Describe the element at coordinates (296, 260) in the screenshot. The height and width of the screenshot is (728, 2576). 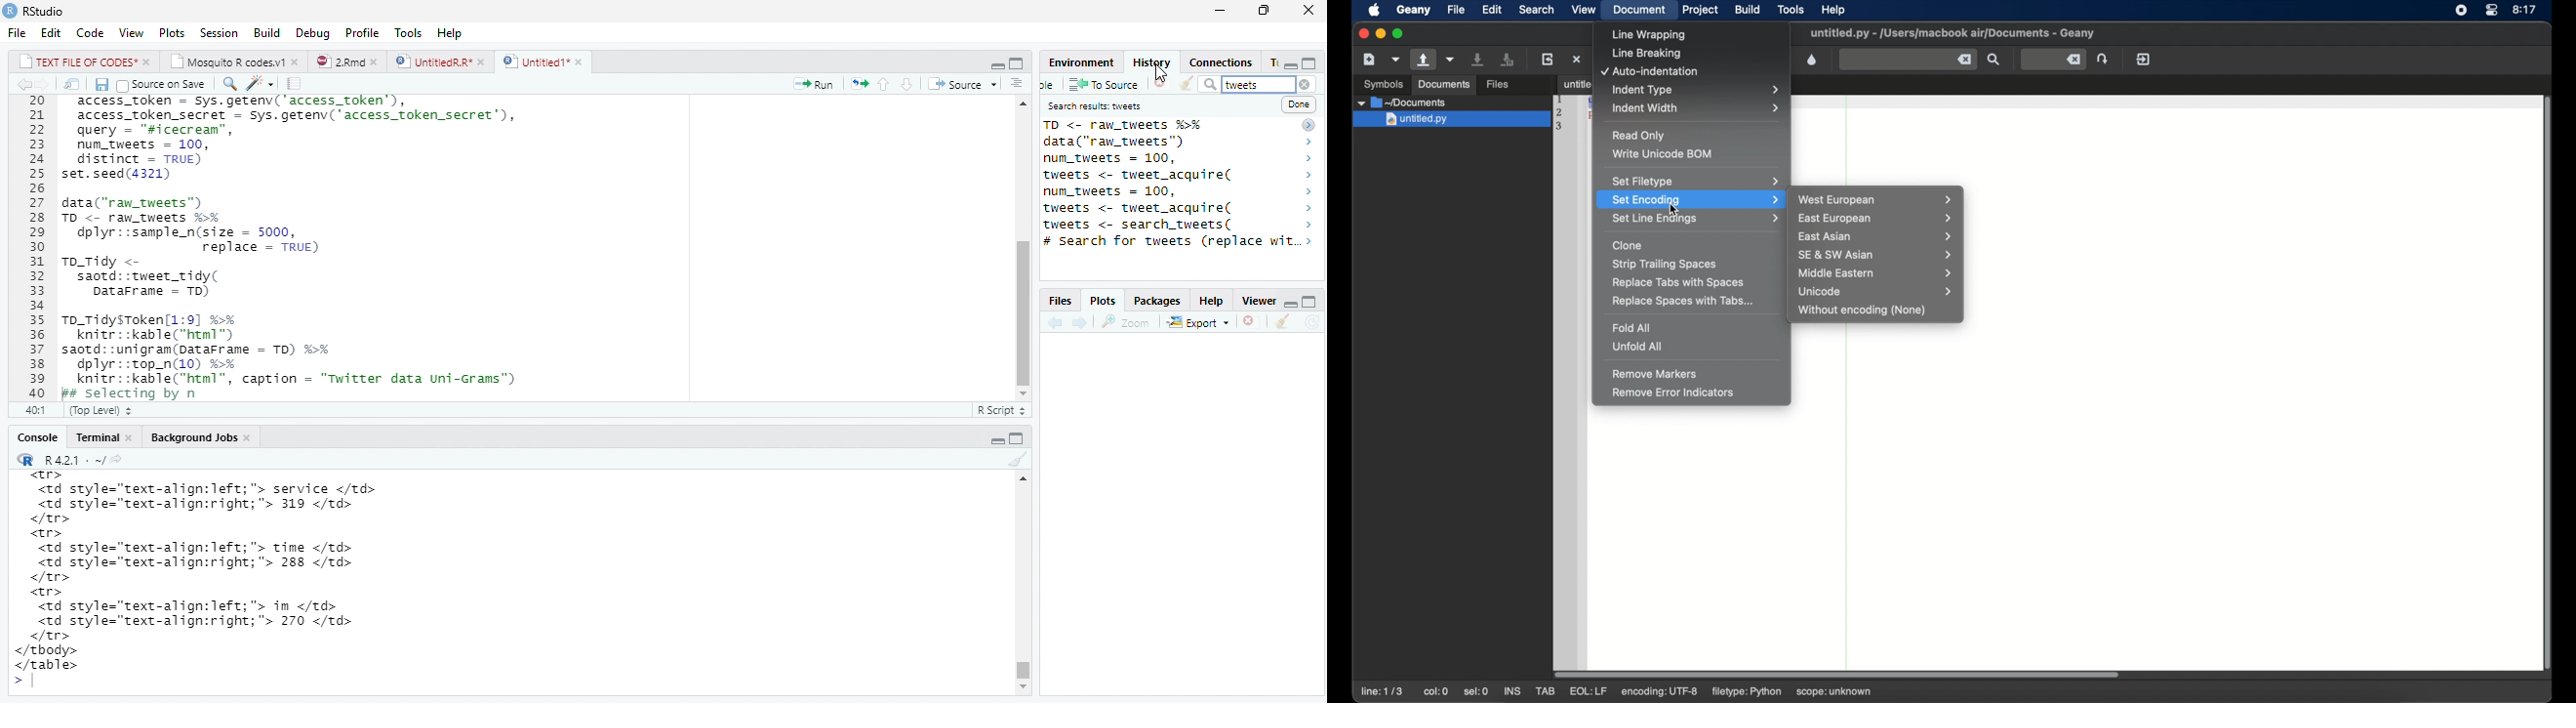
I see `20 access_token - Sys.getenv('access_token’),
21 access_token_secret - sys.getenv( access_token secret’),
22 query - "sicecrean”,

23 num_tweets = 100,

24 distinct = TRUE)

25 set.seed(4321)

26

27 data("raw_tweets")

28 TD <- raw tweets H¥

29 dplyr::sample_n(size = 5000,

30 replace = TRUE)

31 To_Tidy <-

32 saotd::tweet_tidy(

33 Datarrame - TD)

34

35 To_TidysToken[1:9] %%

36 knitr::kable("html™)

37 saotd: :unigram(pataFrame = TD) %>%

38 dplyr::top_n(10) %%

39 knitr::kable("html”, caption = "Twitter data uni-Grams")
40 Bs selecting bv n` at that location.